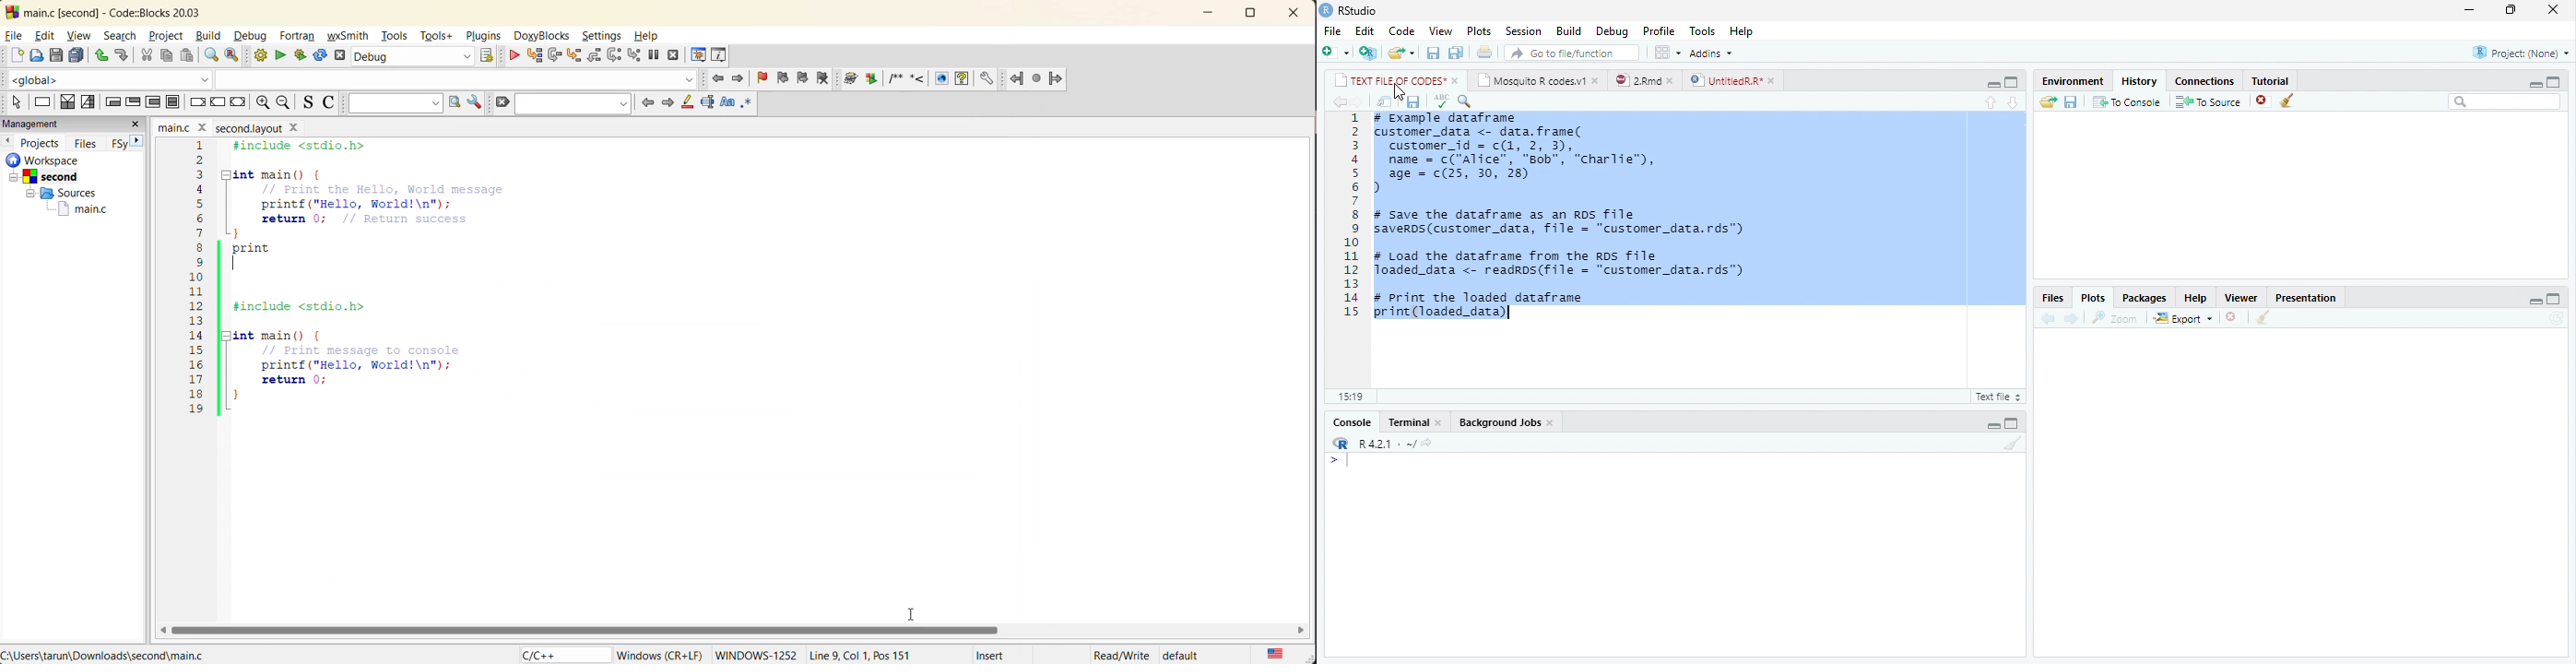 This screenshot has width=2576, height=672. I want to click on minimize, so click(2535, 84).